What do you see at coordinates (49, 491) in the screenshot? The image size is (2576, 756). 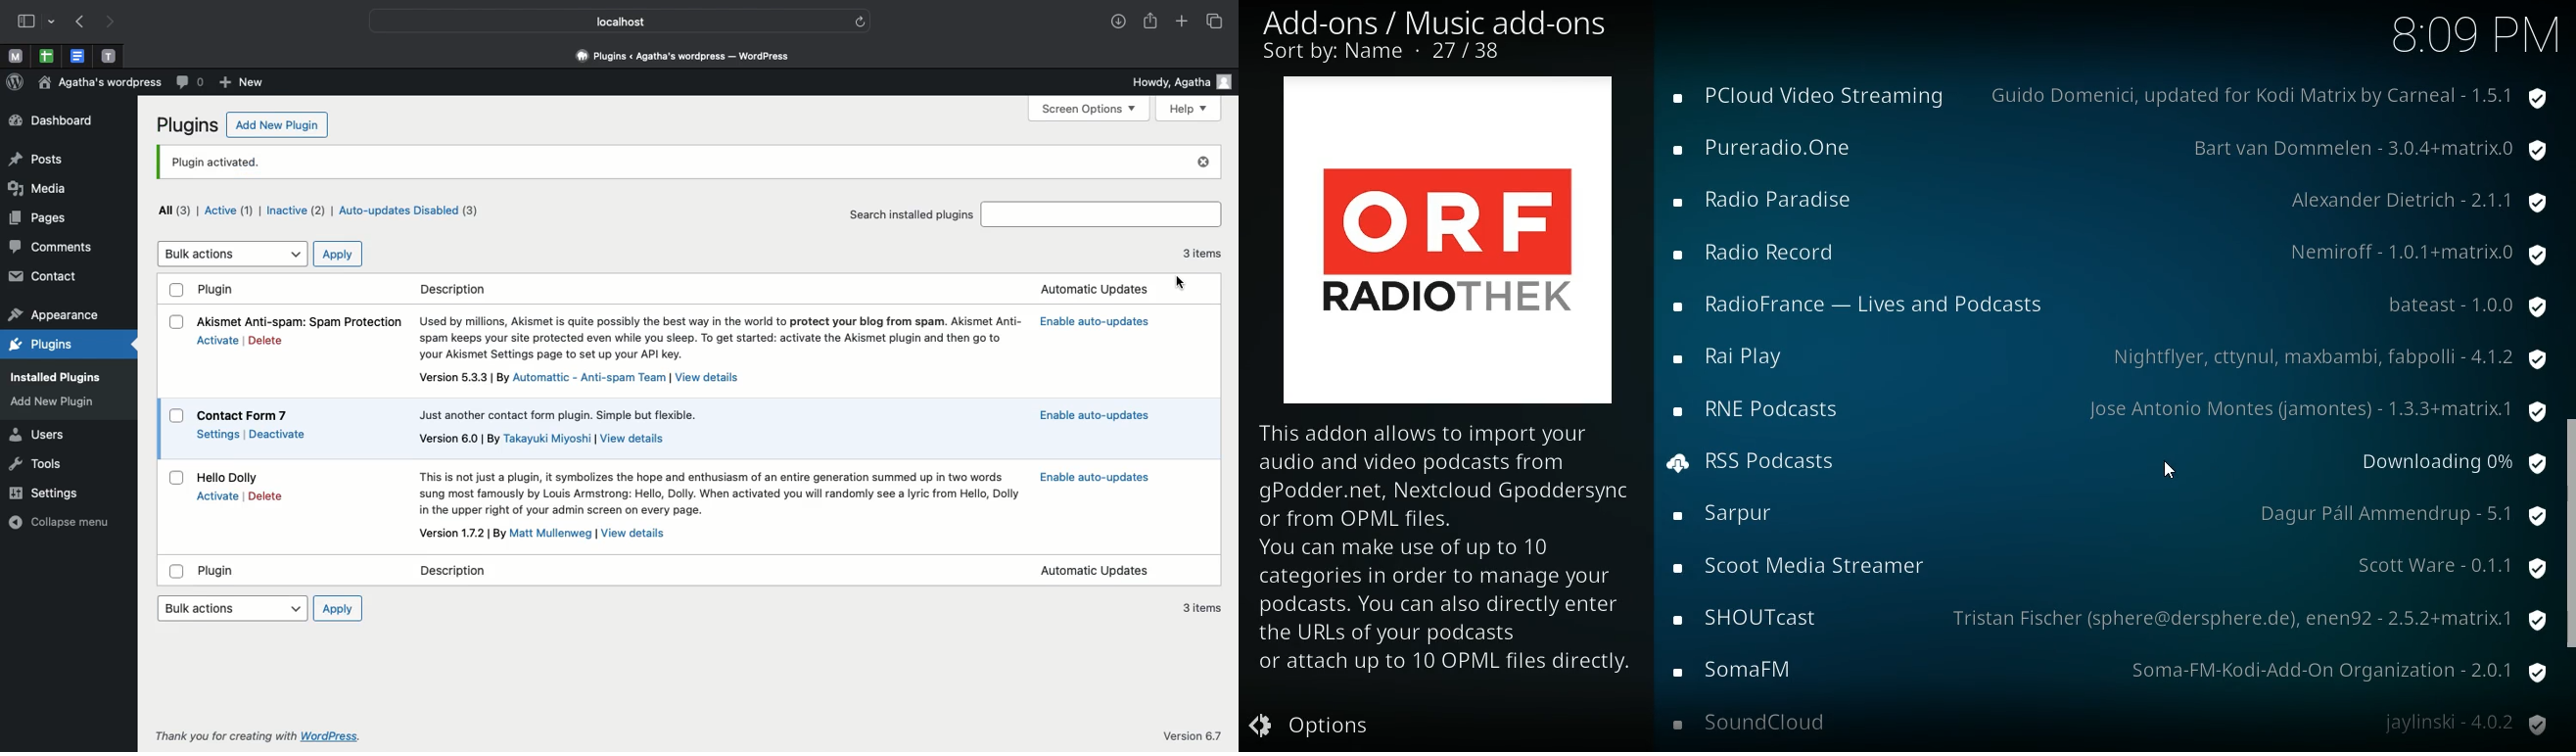 I see `settings` at bounding box center [49, 491].